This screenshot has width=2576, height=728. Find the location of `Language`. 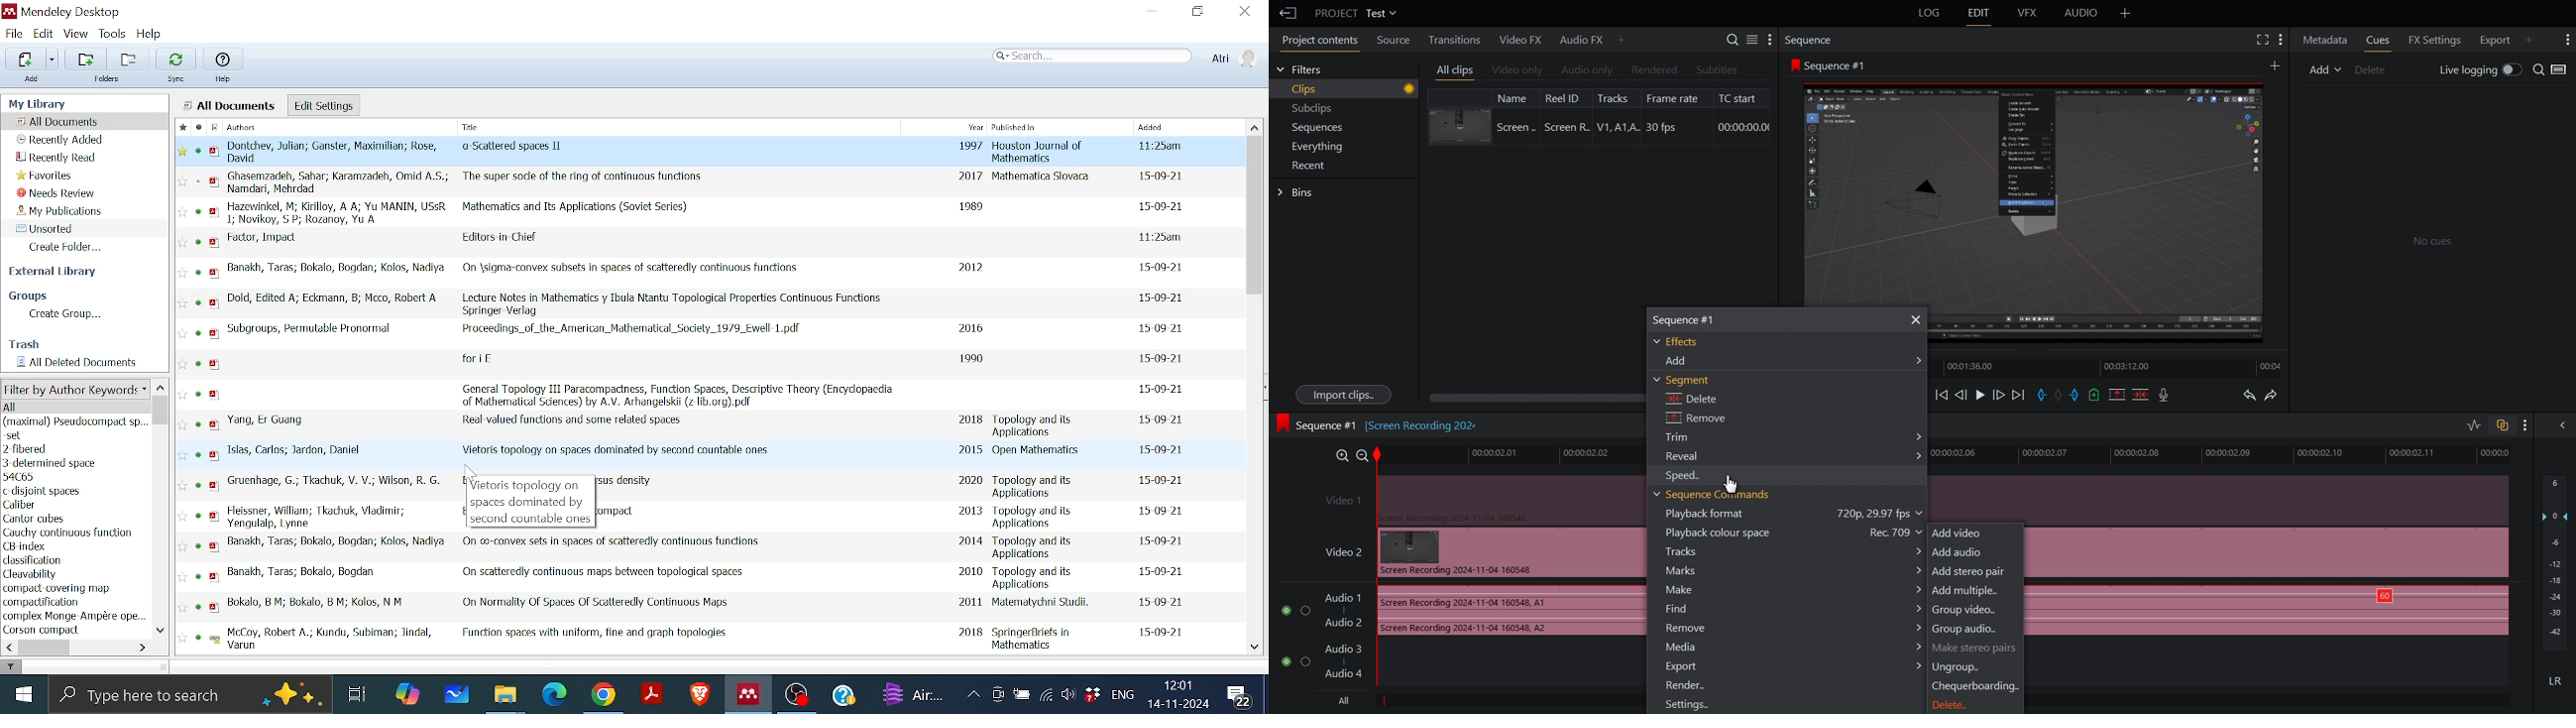

Language is located at coordinates (1122, 693).